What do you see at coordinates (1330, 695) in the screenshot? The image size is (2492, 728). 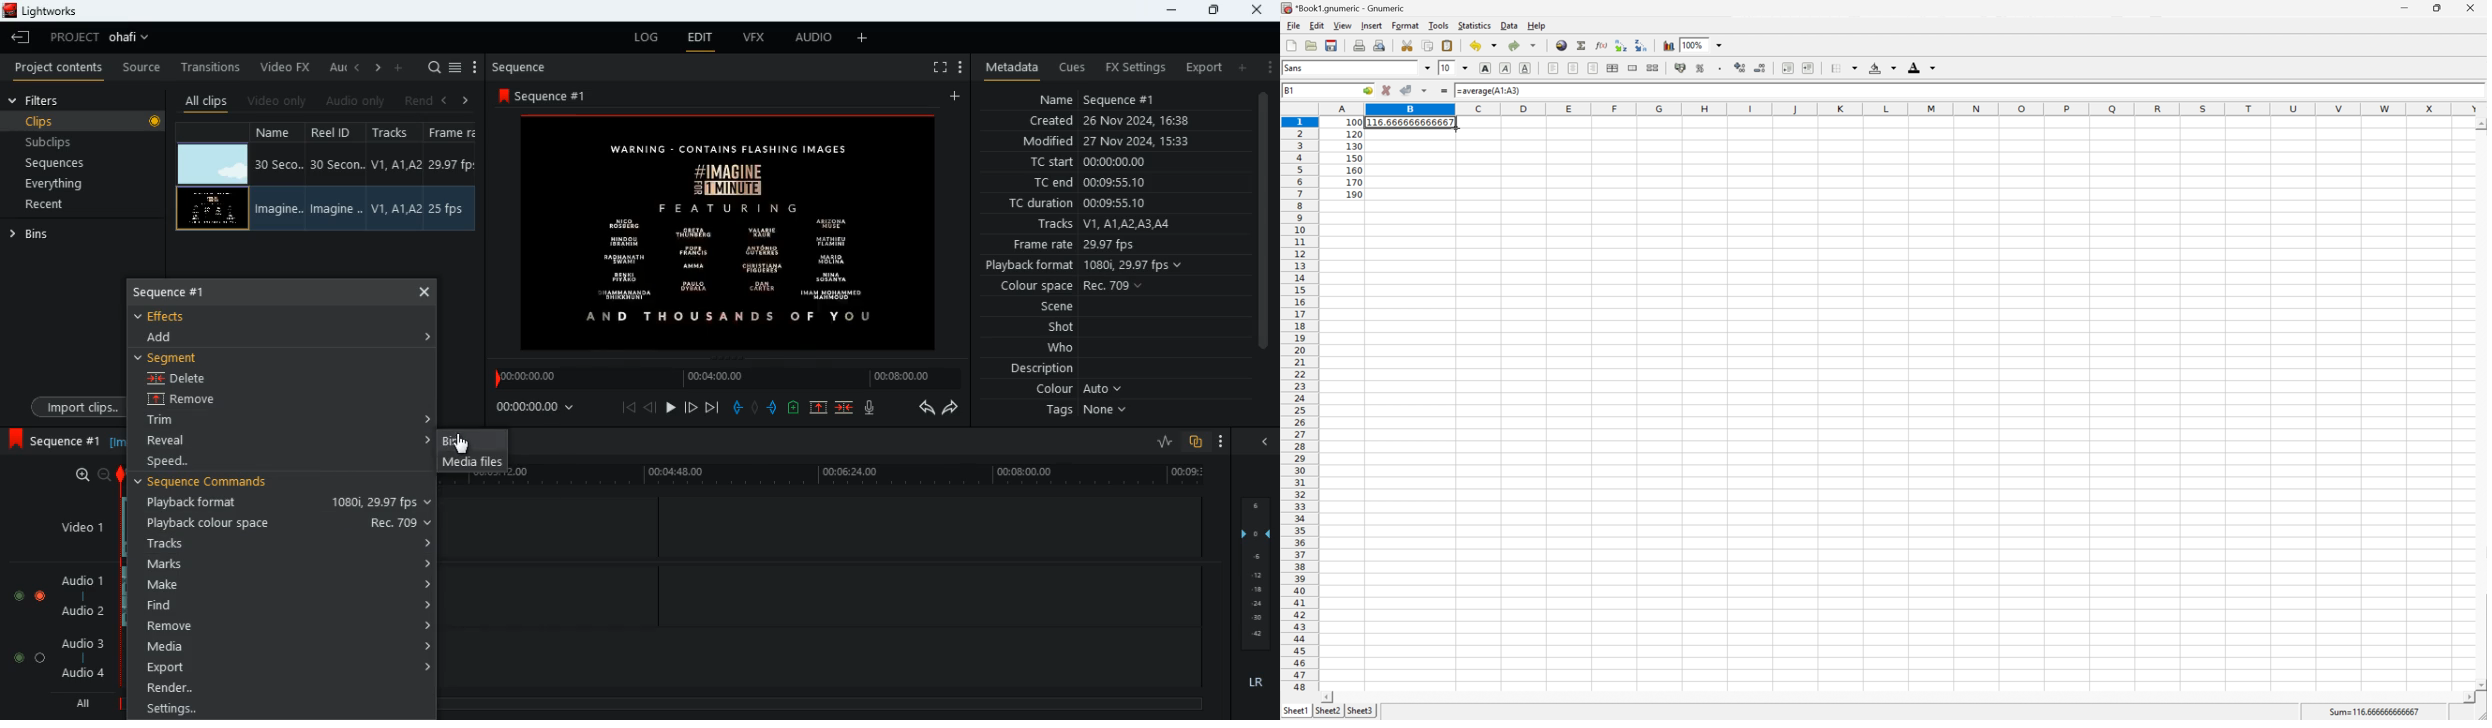 I see `Scroll Left` at bounding box center [1330, 695].